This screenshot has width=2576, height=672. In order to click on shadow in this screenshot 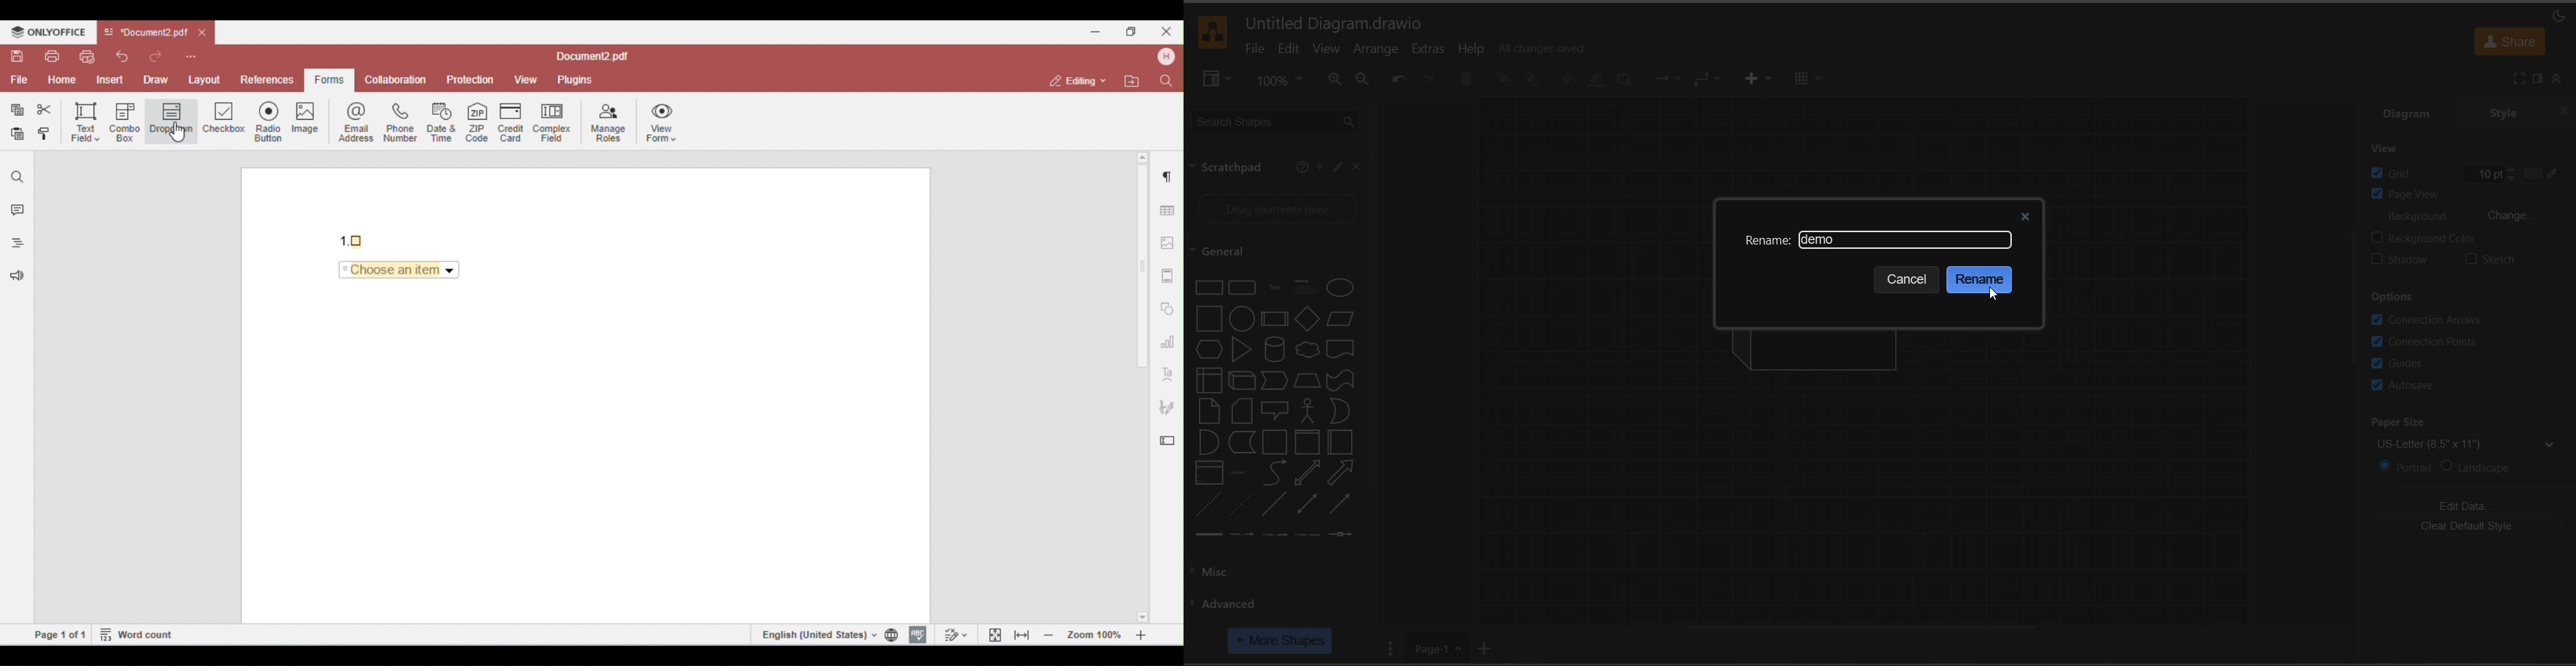, I will do `click(2405, 258)`.